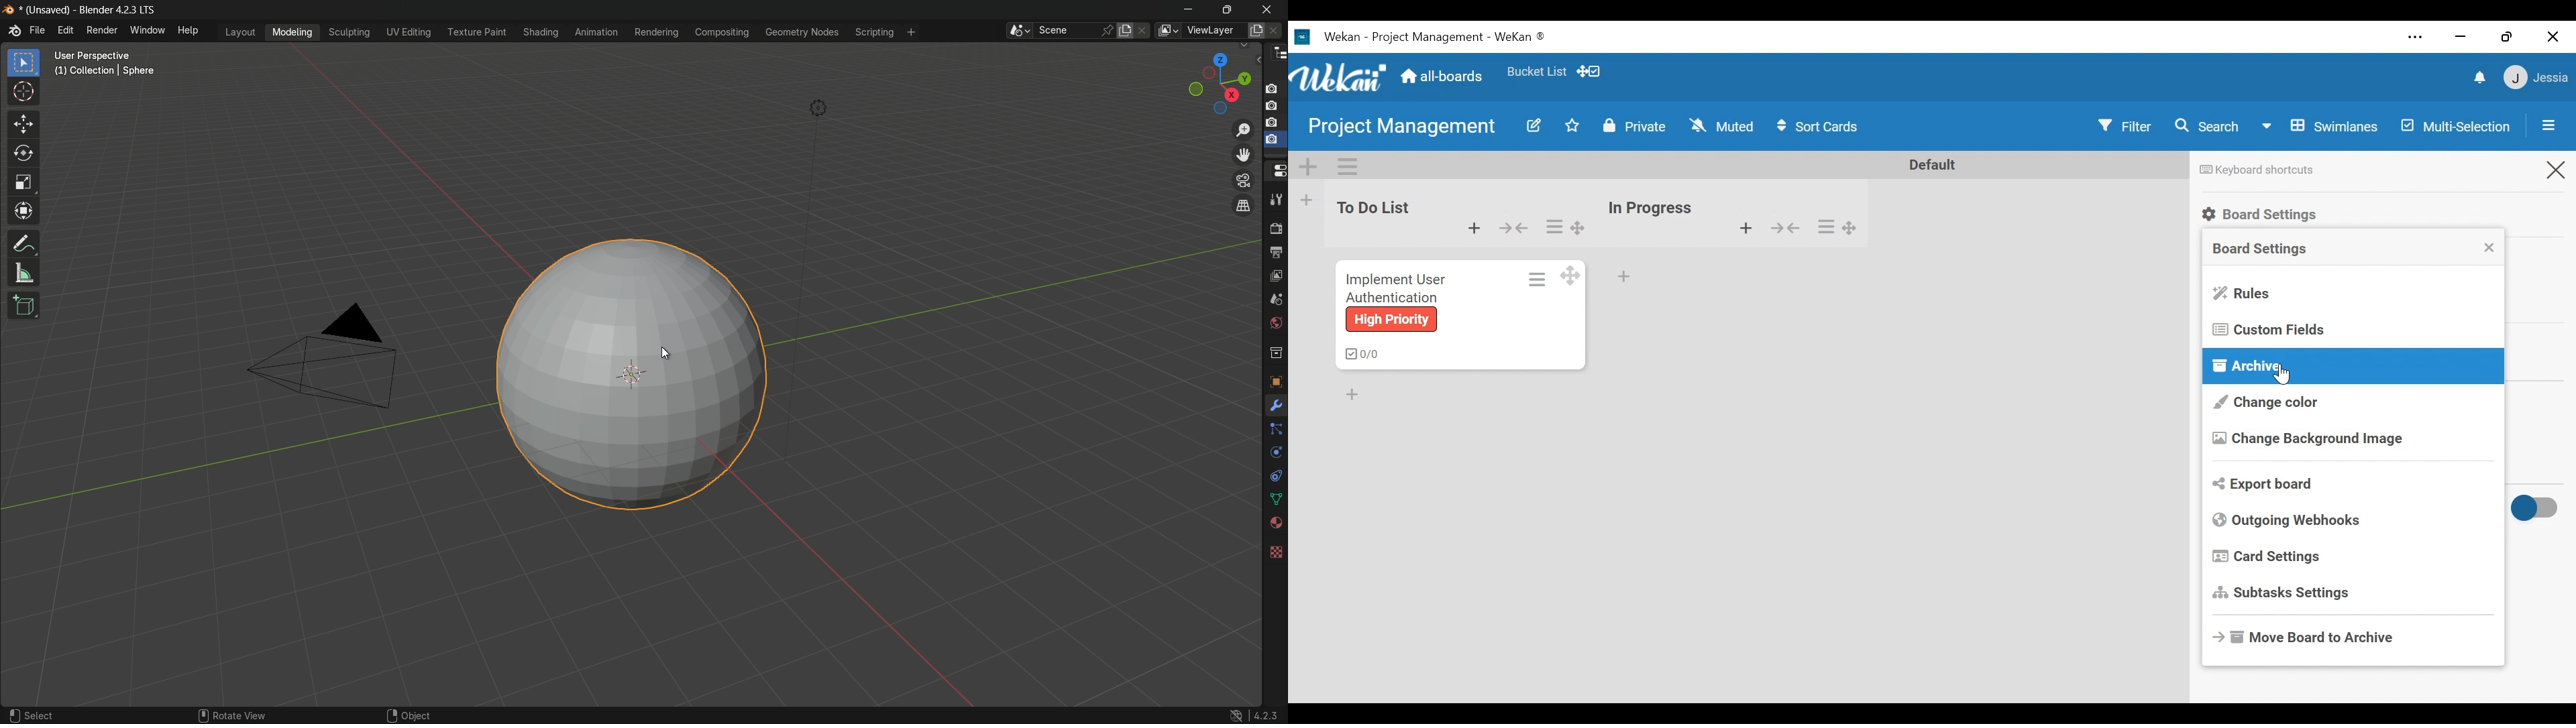 This screenshot has height=728, width=2576. Describe the element at coordinates (1746, 228) in the screenshot. I see `Add Card to top of the list` at that location.